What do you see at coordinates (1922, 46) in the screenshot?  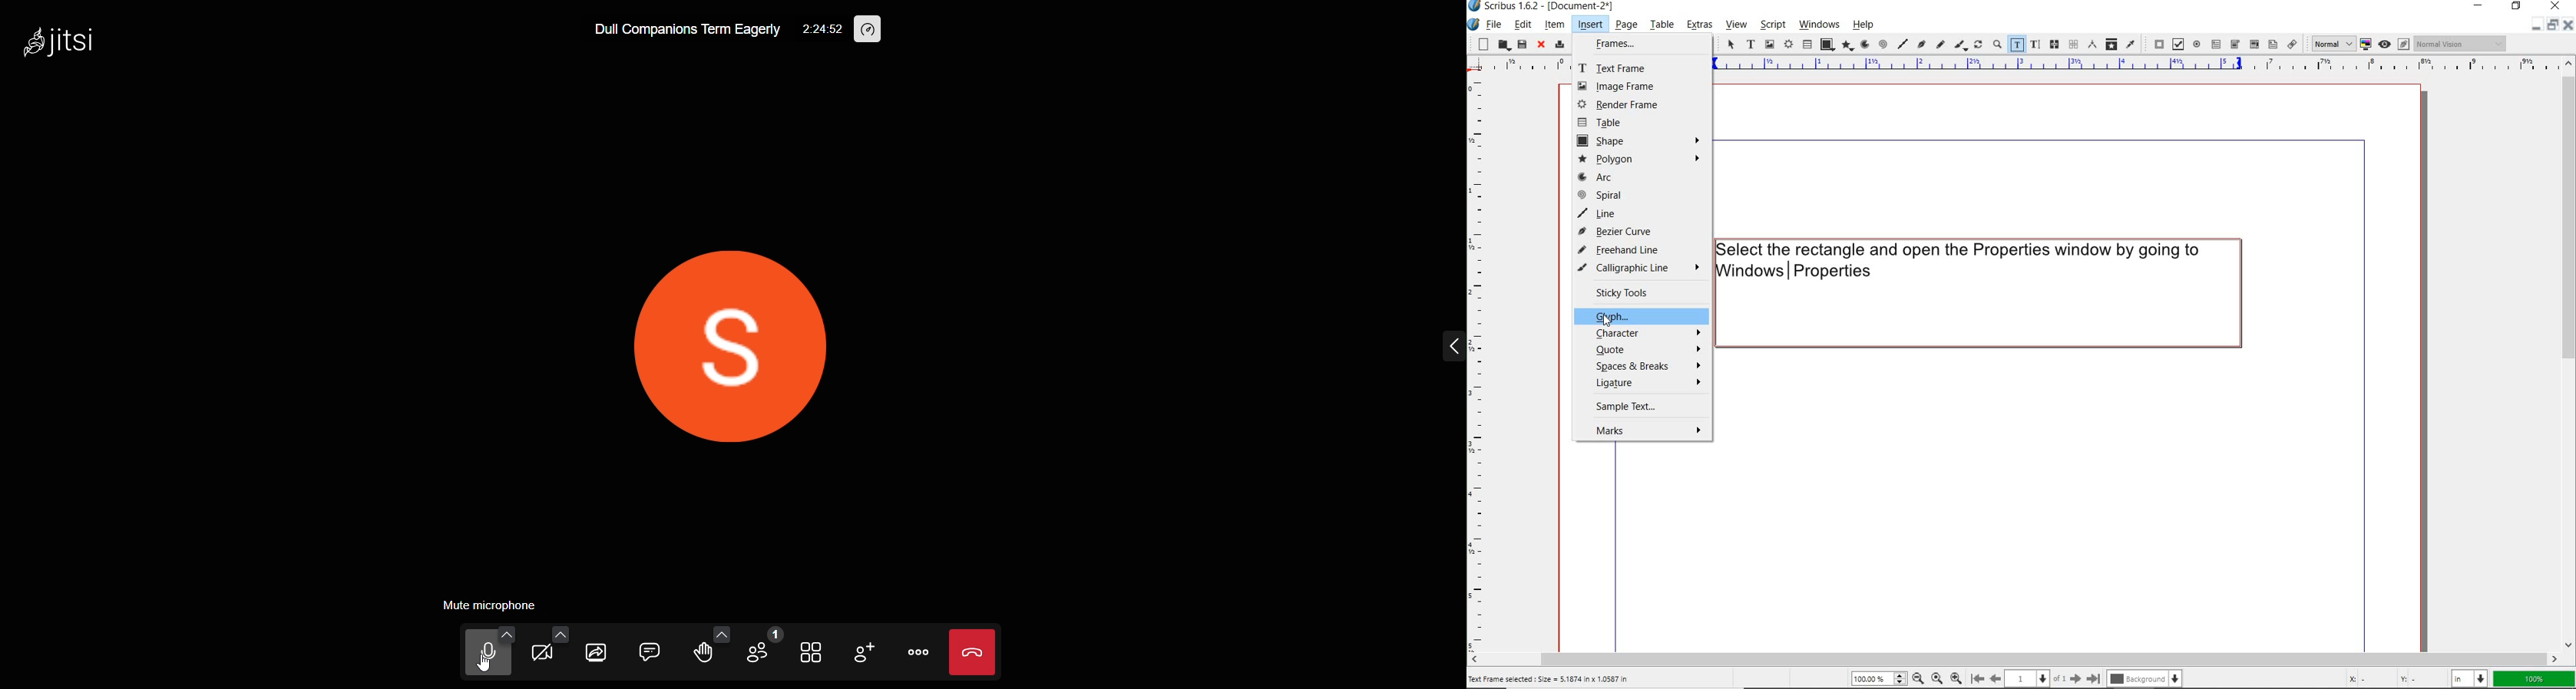 I see `Bezier curve` at bounding box center [1922, 46].